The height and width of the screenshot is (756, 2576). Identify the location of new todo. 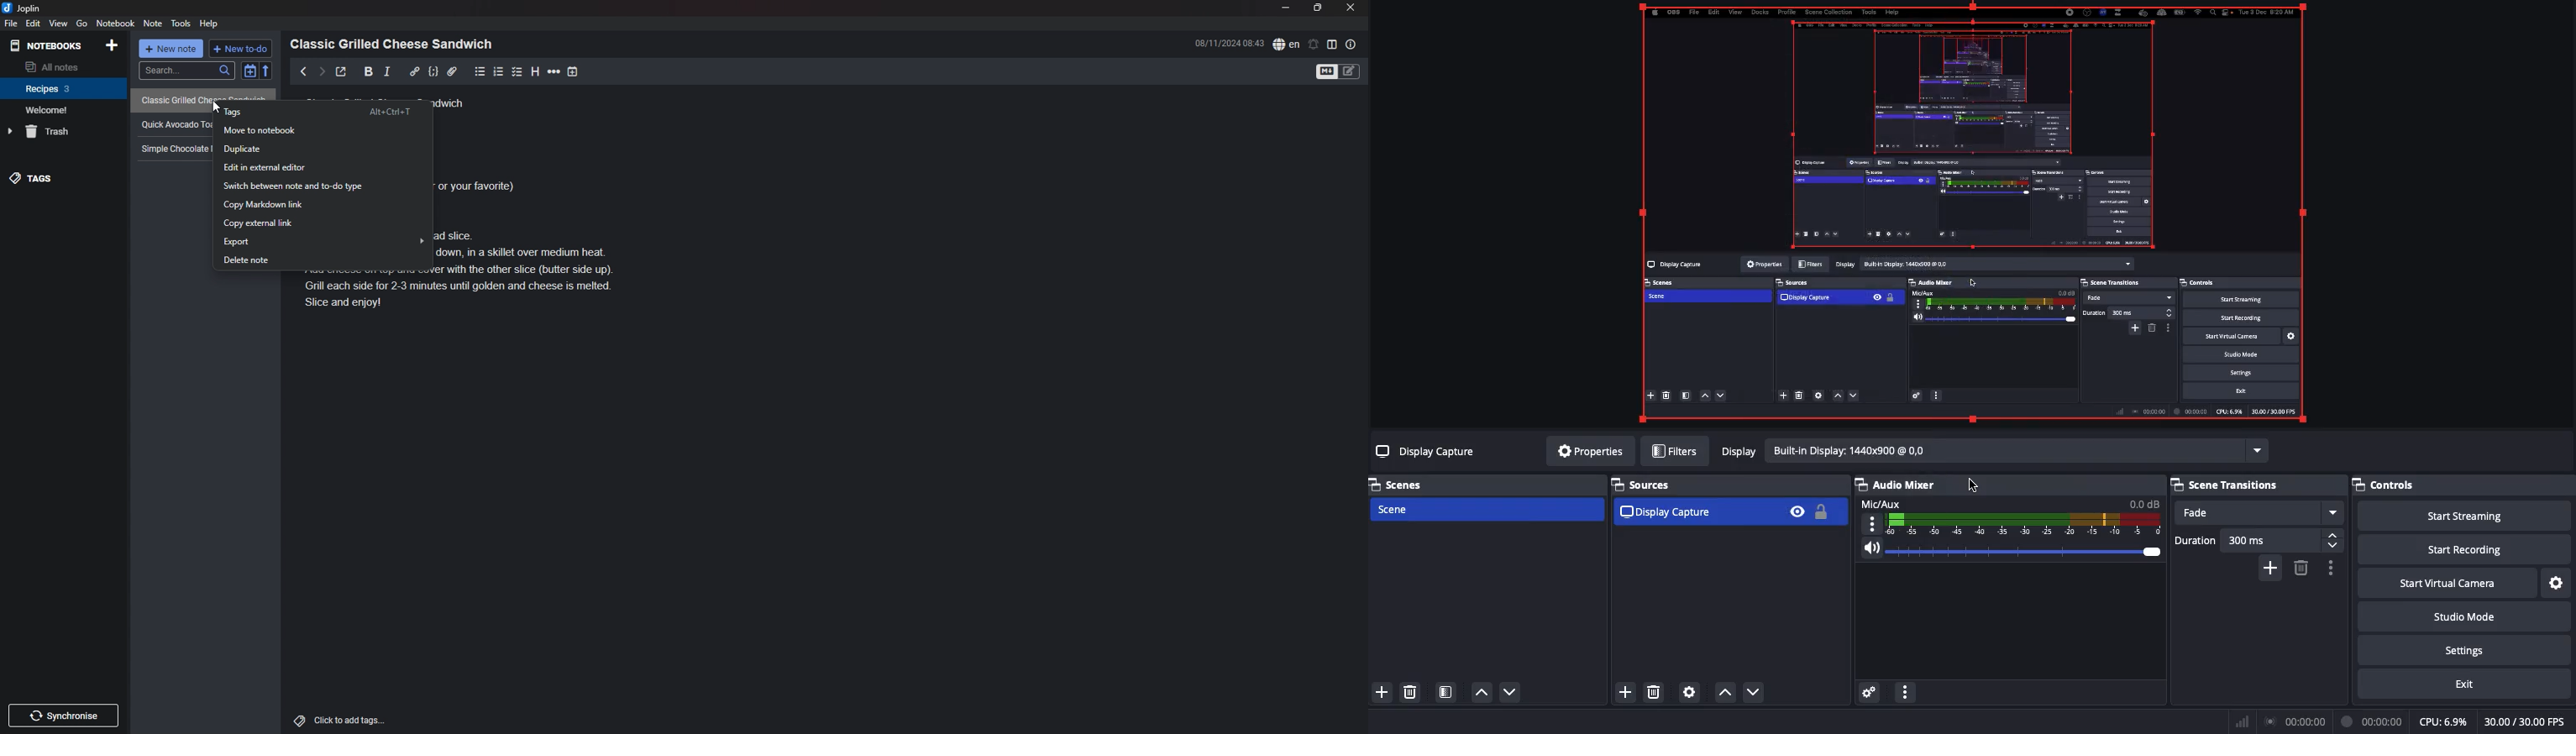
(242, 48).